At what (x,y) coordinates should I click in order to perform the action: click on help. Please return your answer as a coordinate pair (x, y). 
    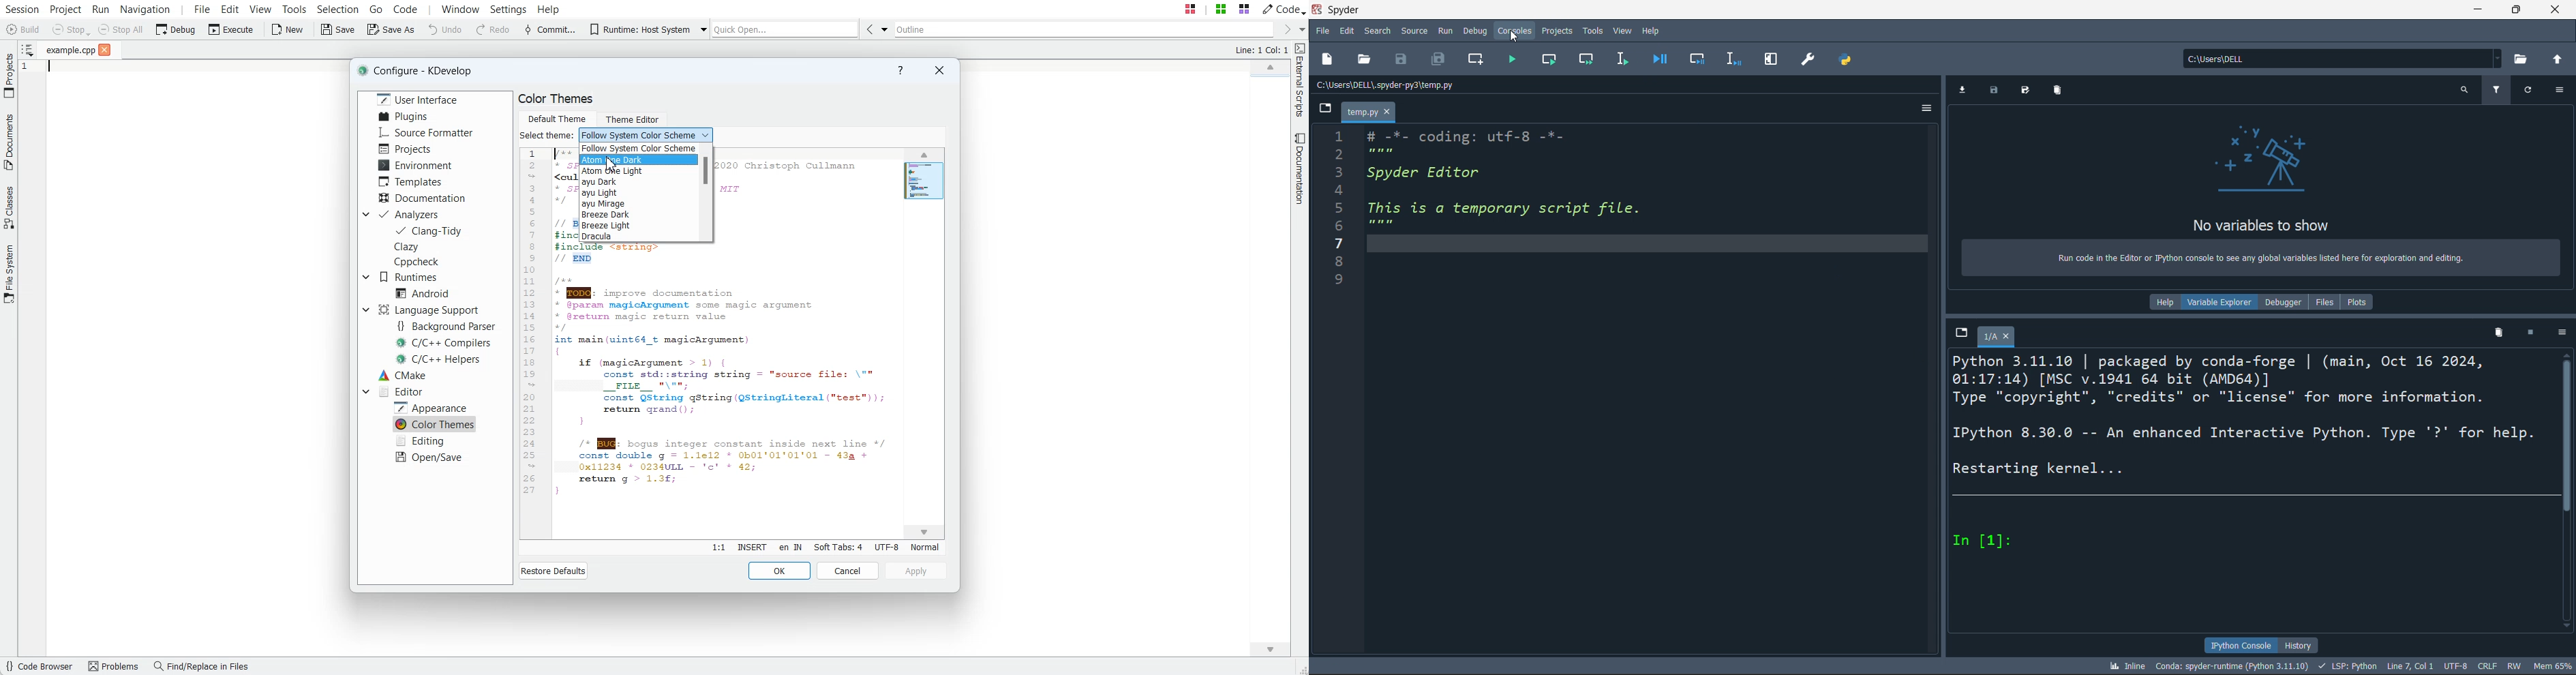
    Looking at the image, I should click on (2165, 304).